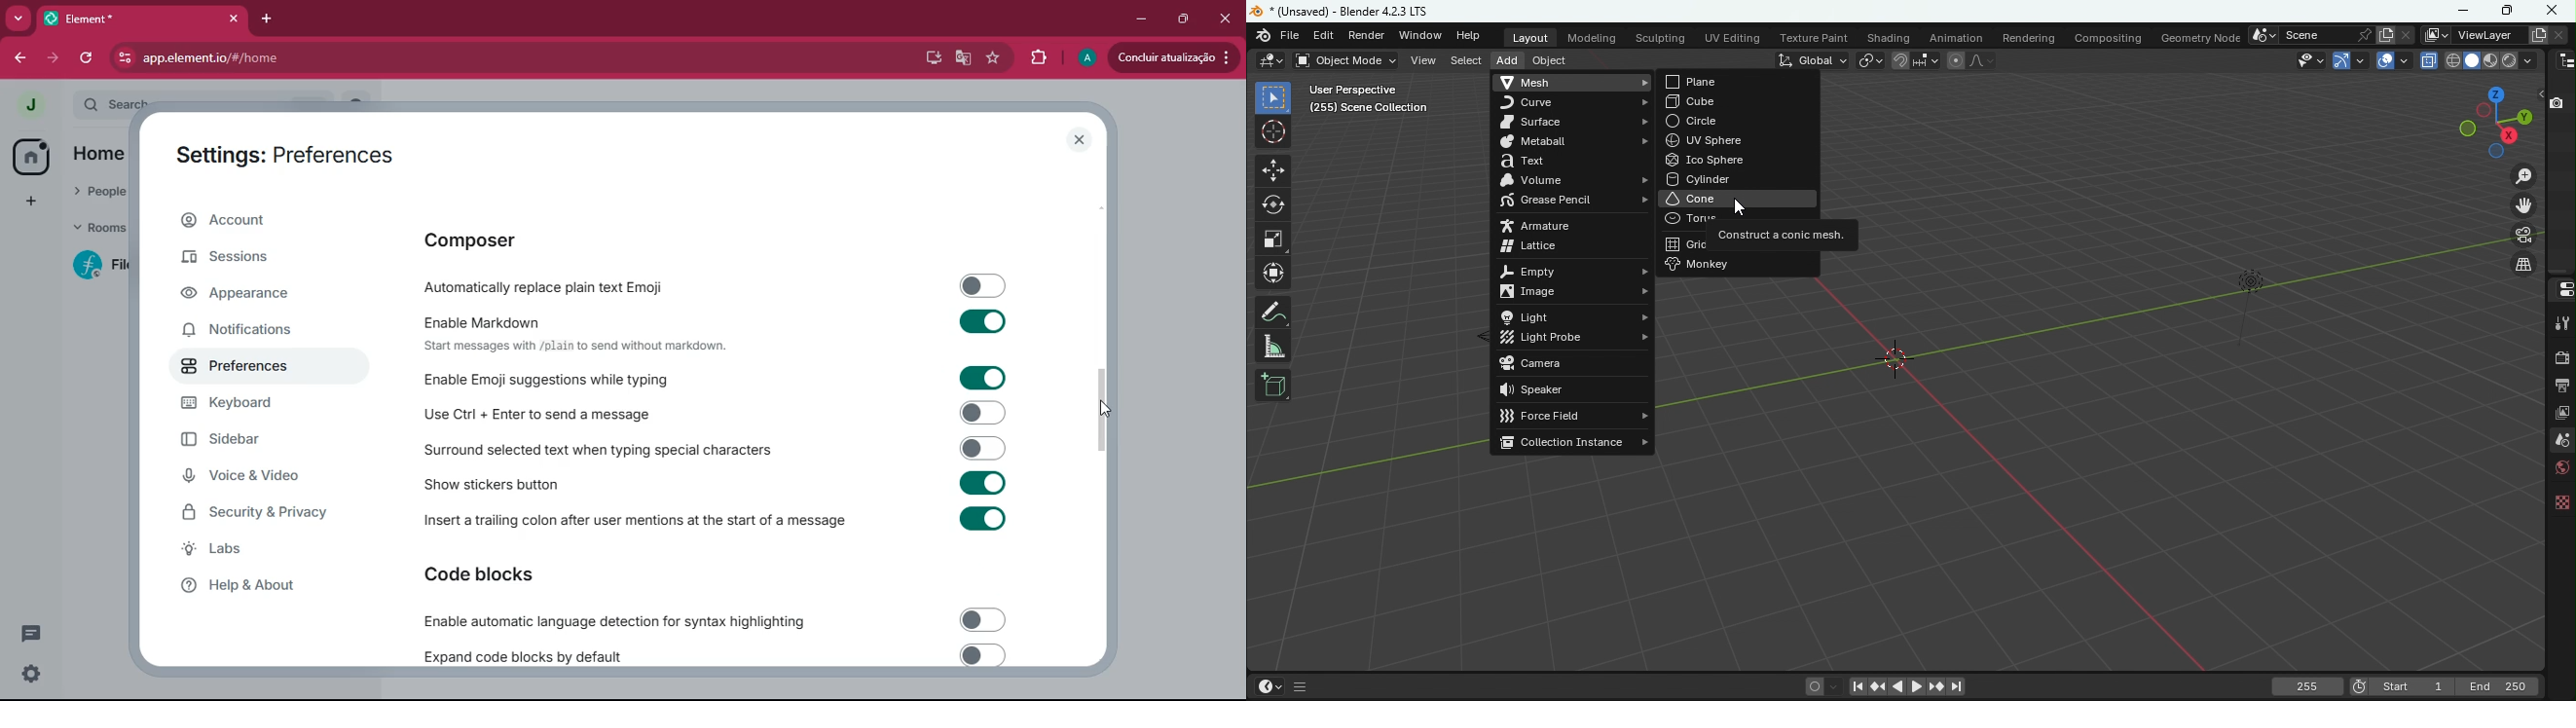 The image size is (2576, 728). Describe the element at coordinates (718, 412) in the screenshot. I see `Use Ctrl + Enter to send a message` at that location.